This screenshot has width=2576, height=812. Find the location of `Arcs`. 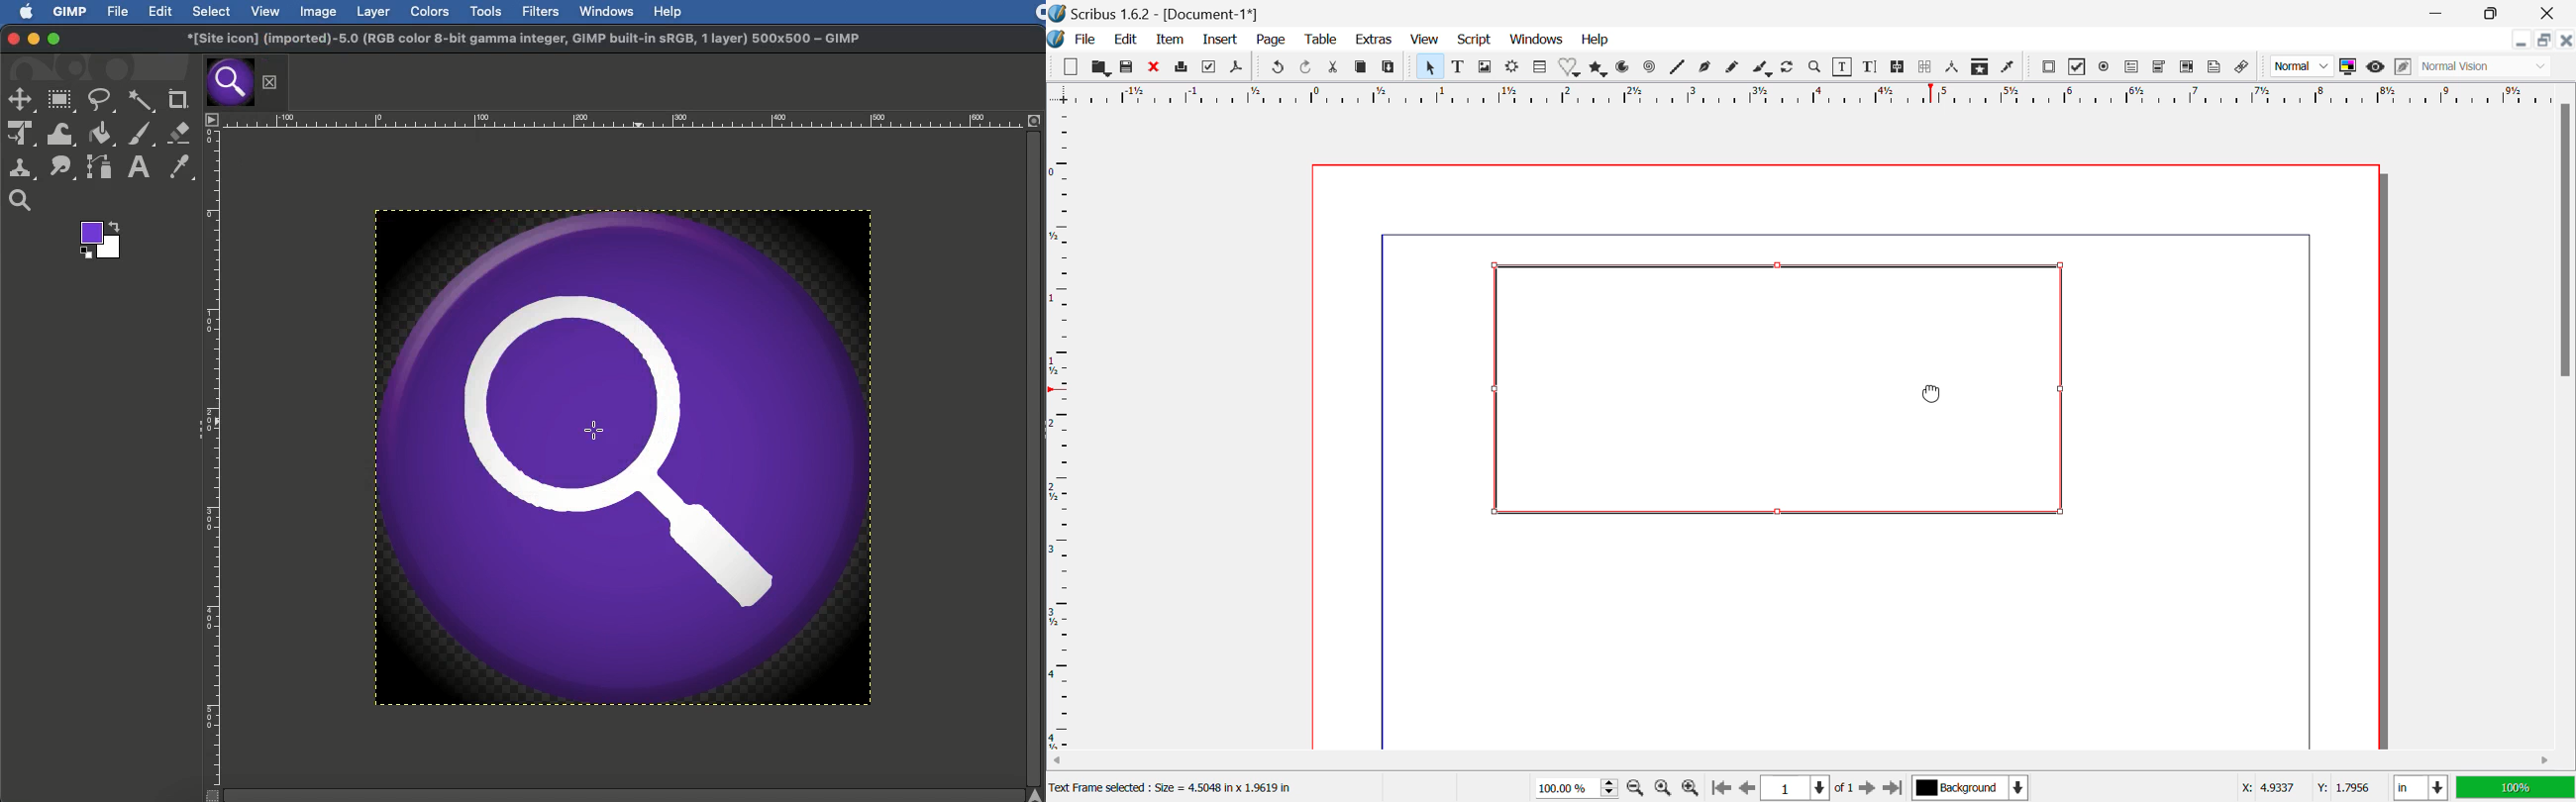

Arcs is located at coordinates (1626, 69).